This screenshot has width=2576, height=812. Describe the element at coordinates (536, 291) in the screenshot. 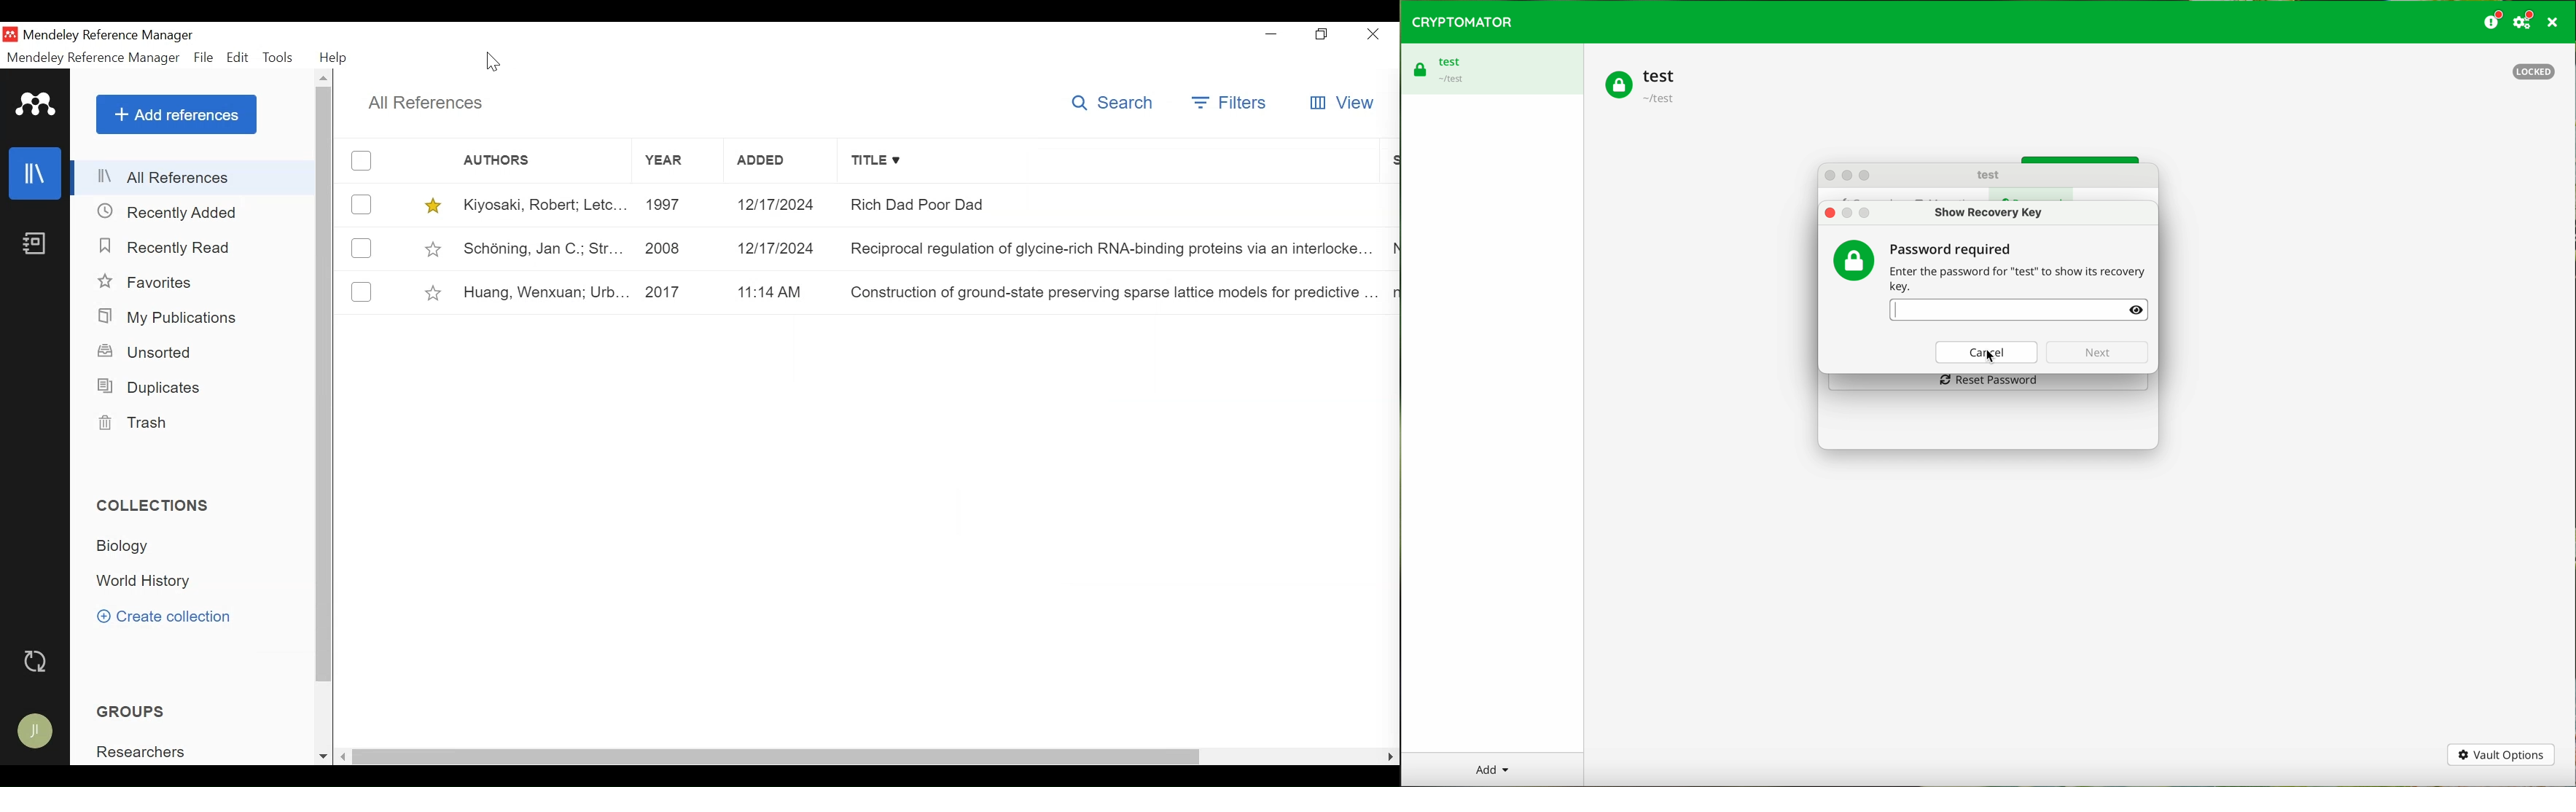

I see `Huang, Wenxuan; Urb.` at that location.